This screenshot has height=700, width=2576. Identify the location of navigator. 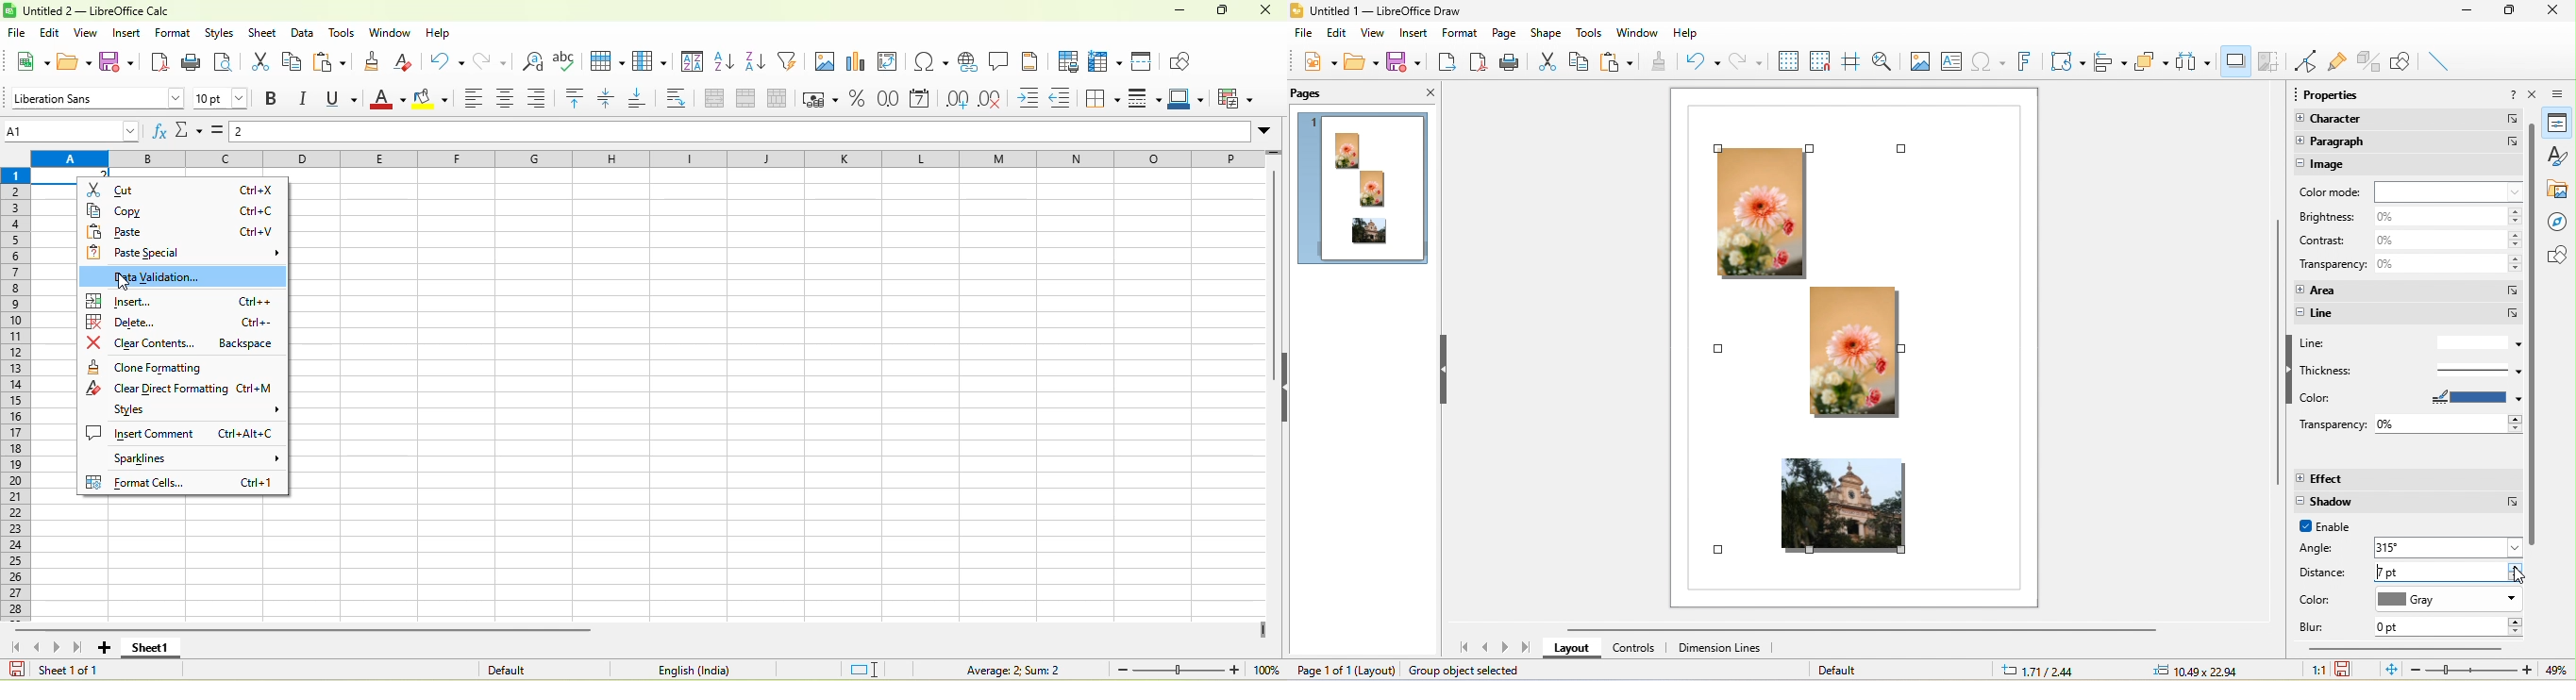
(2560, 222).